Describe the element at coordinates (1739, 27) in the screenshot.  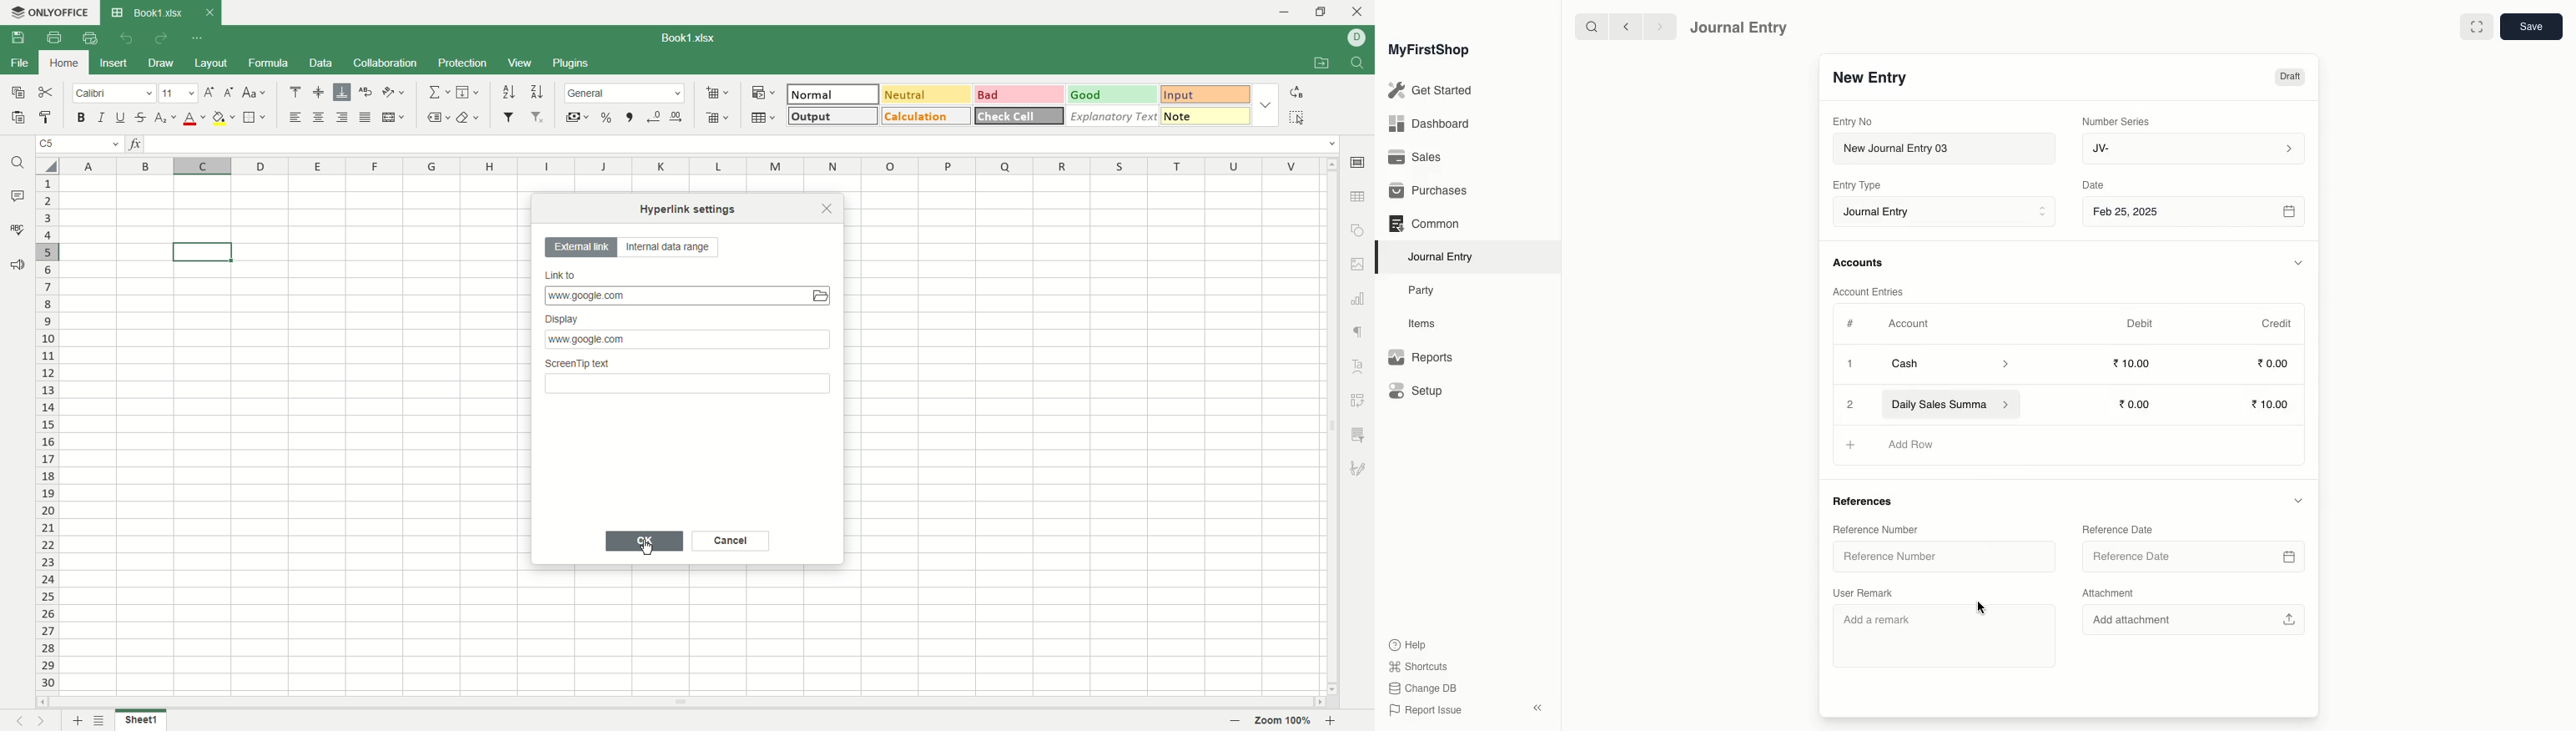
I see `Journal Entry` at that location.